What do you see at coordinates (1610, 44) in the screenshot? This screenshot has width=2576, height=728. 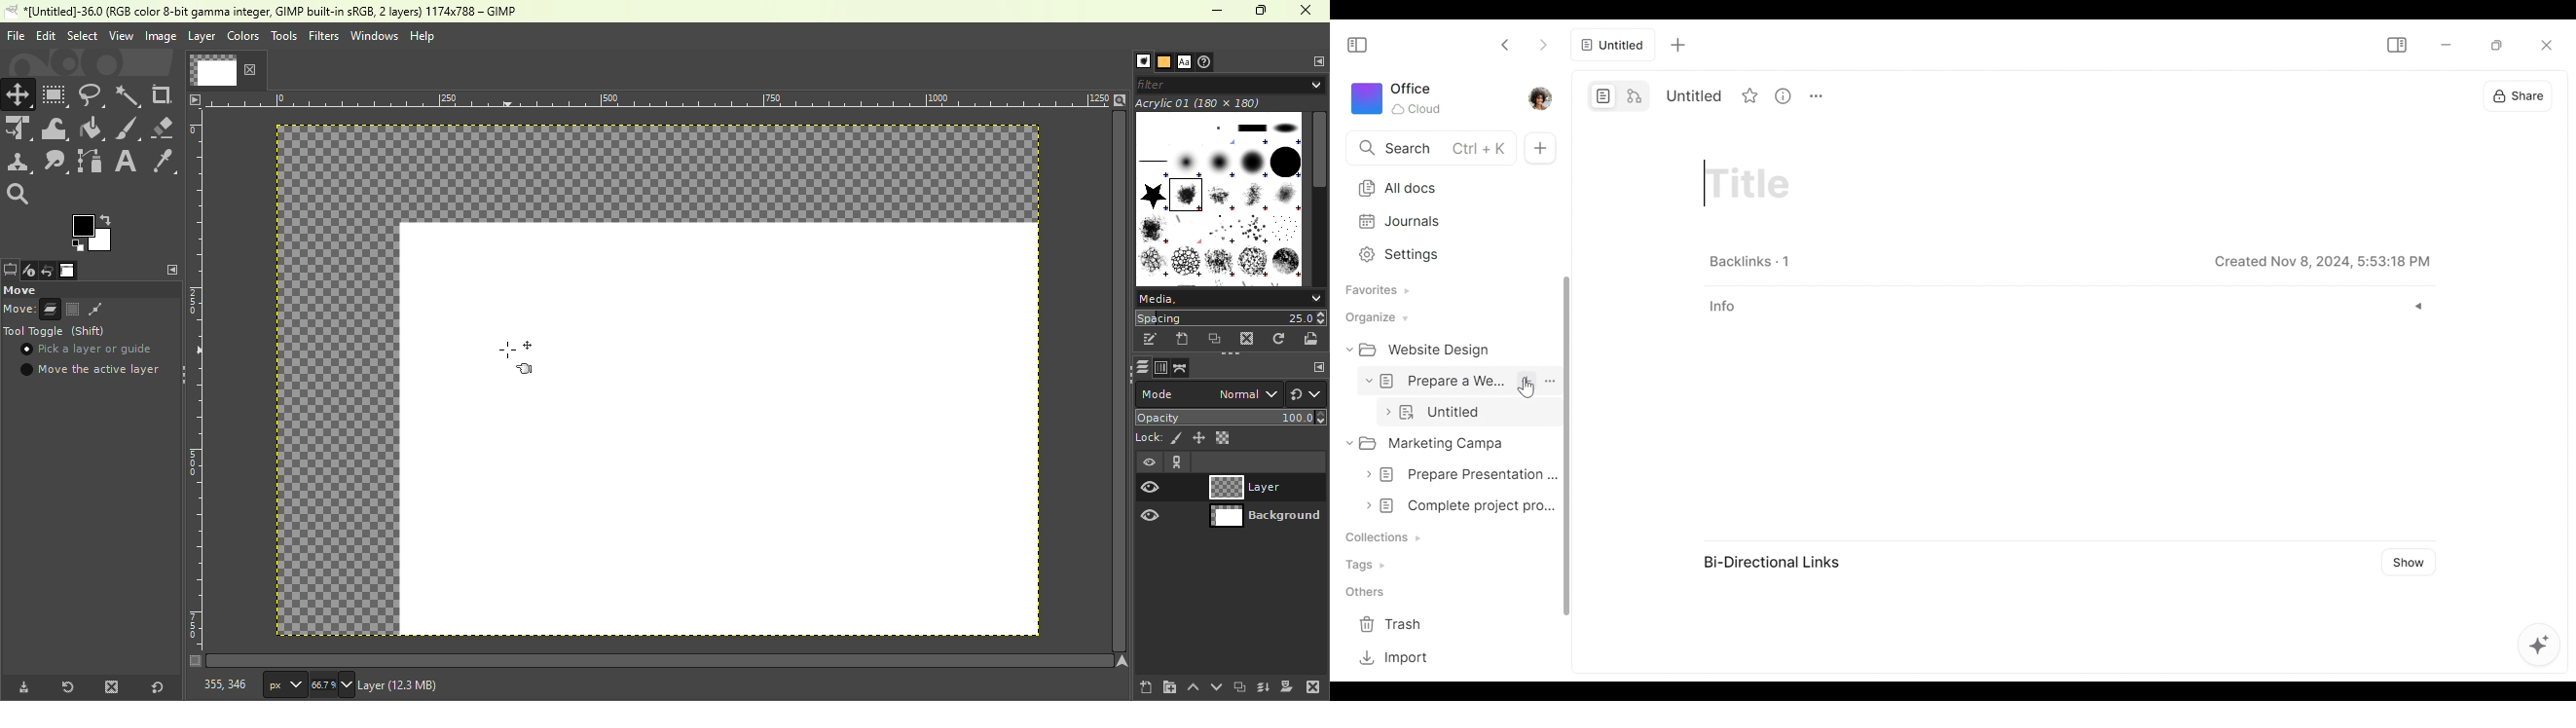 I see `Current Tab ` at bounding box center [1610, 44].